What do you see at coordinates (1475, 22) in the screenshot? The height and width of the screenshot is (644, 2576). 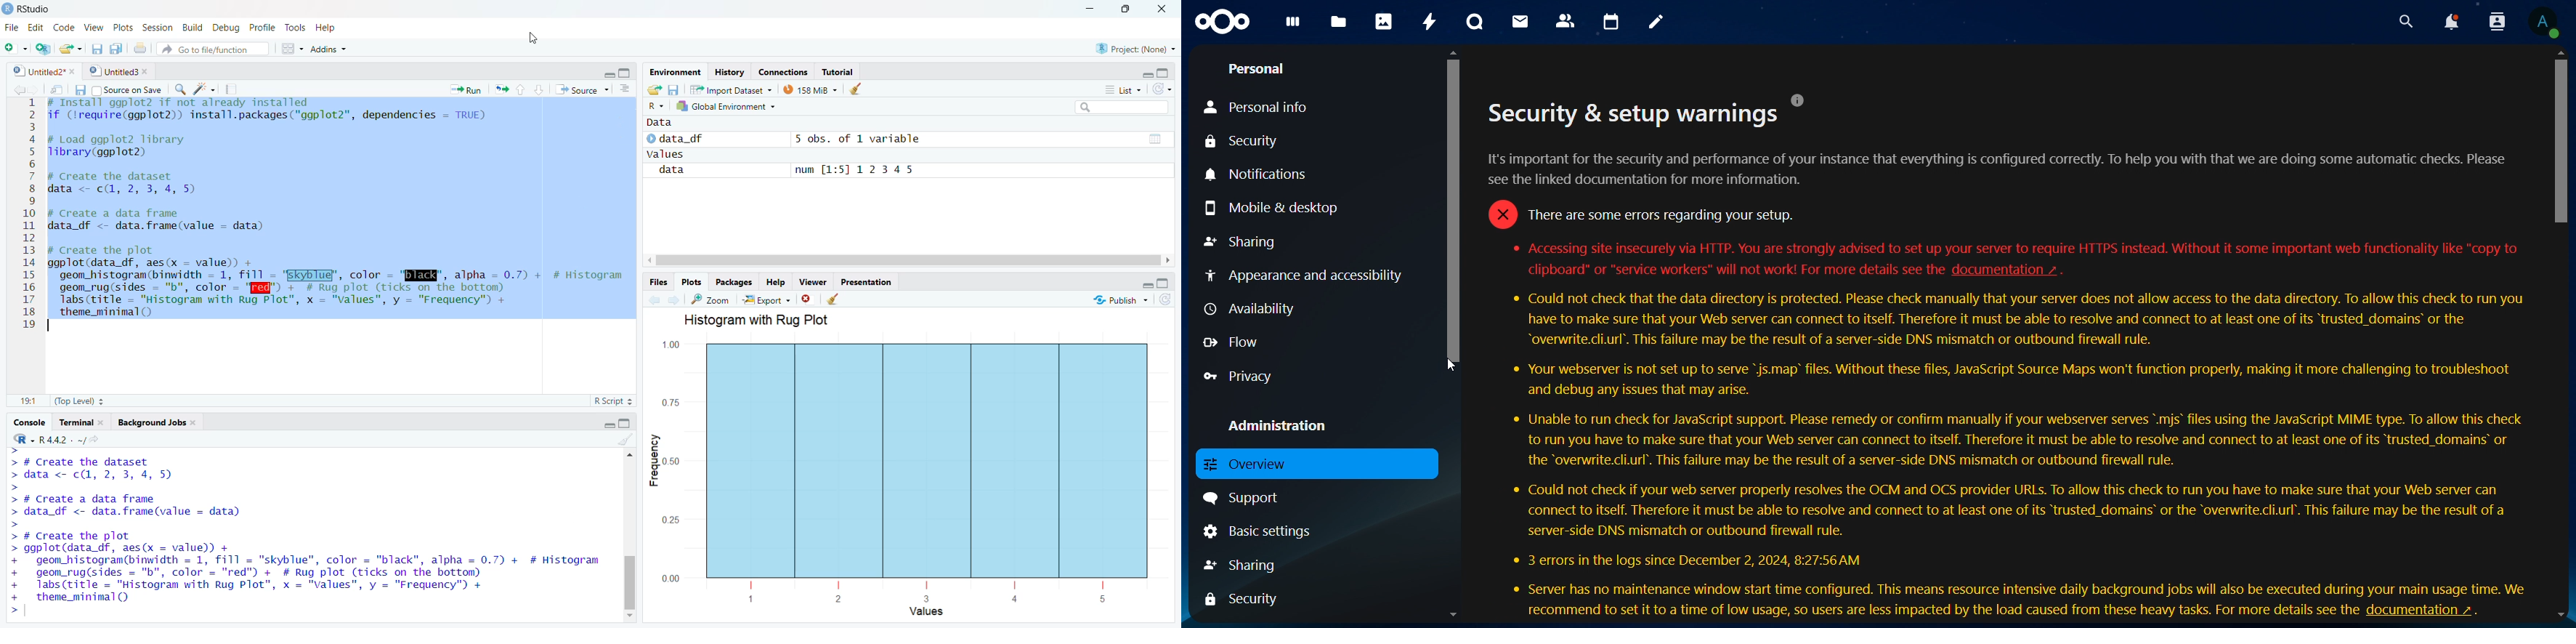 I see `talk` at bounding box center [1475, 22].